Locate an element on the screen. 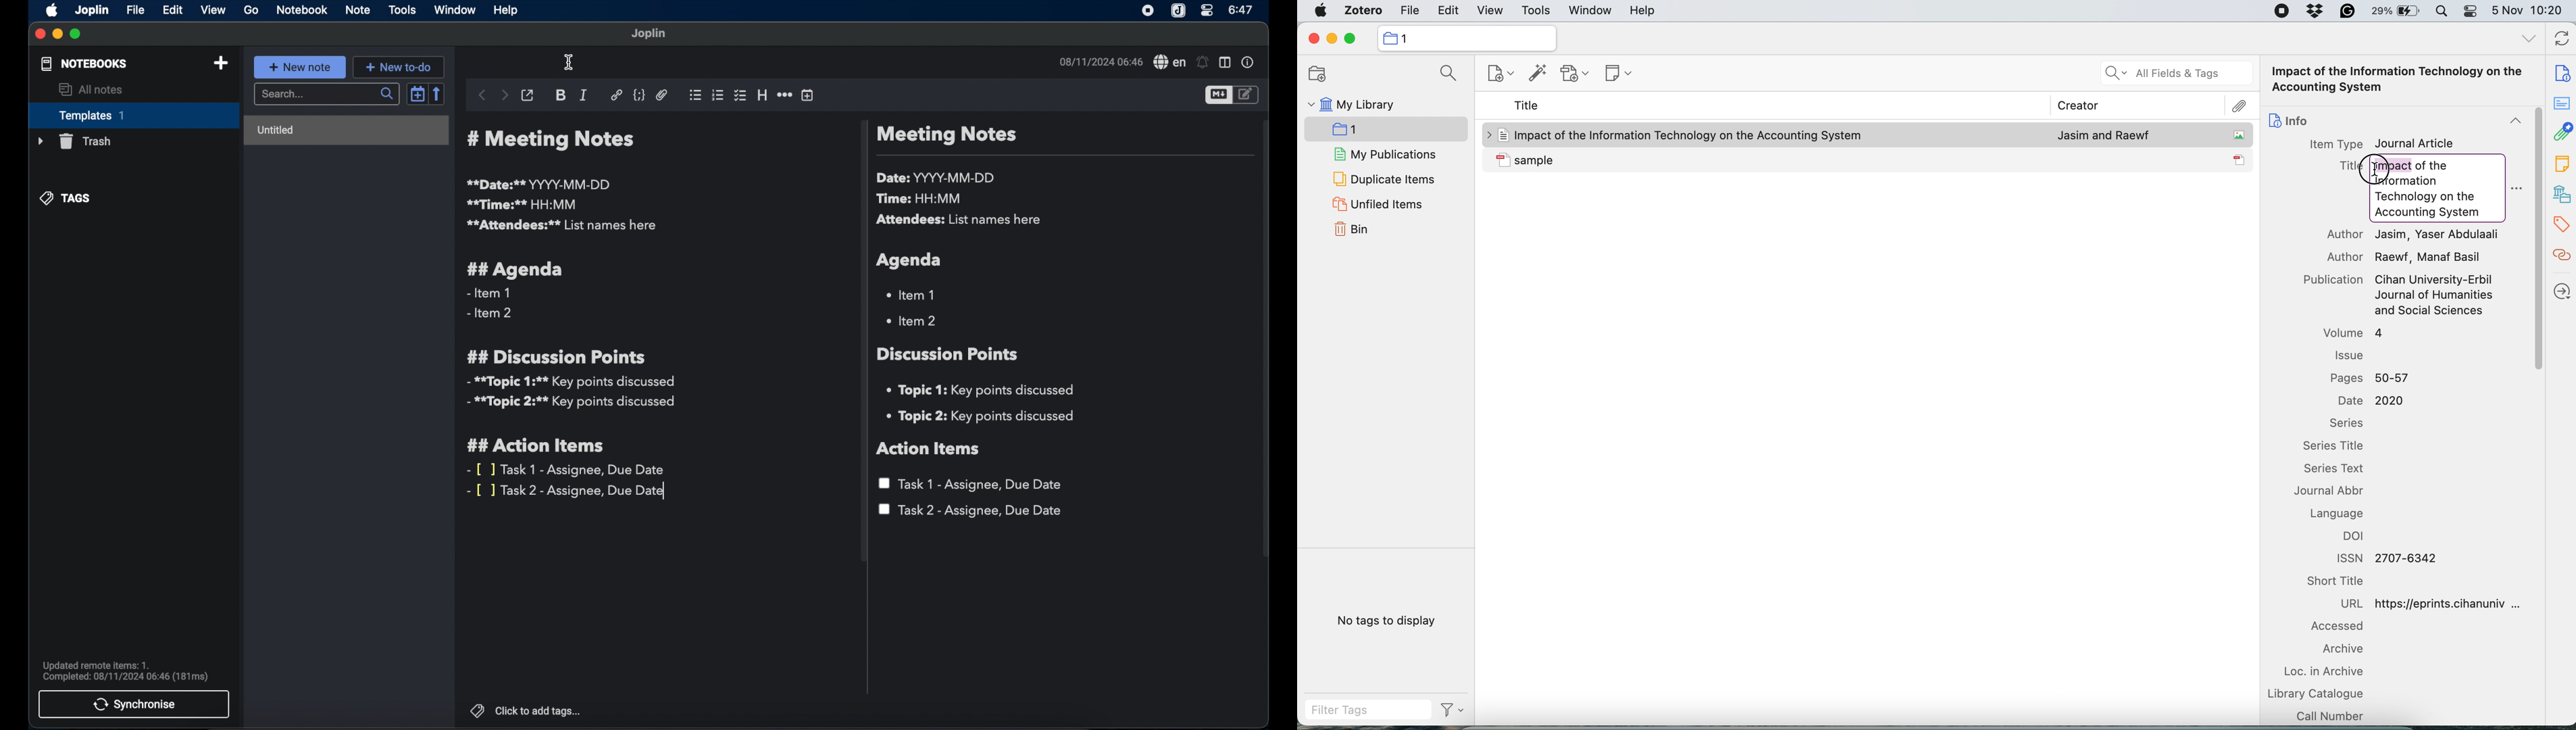  Publication is located at coordinates (2336, 280).